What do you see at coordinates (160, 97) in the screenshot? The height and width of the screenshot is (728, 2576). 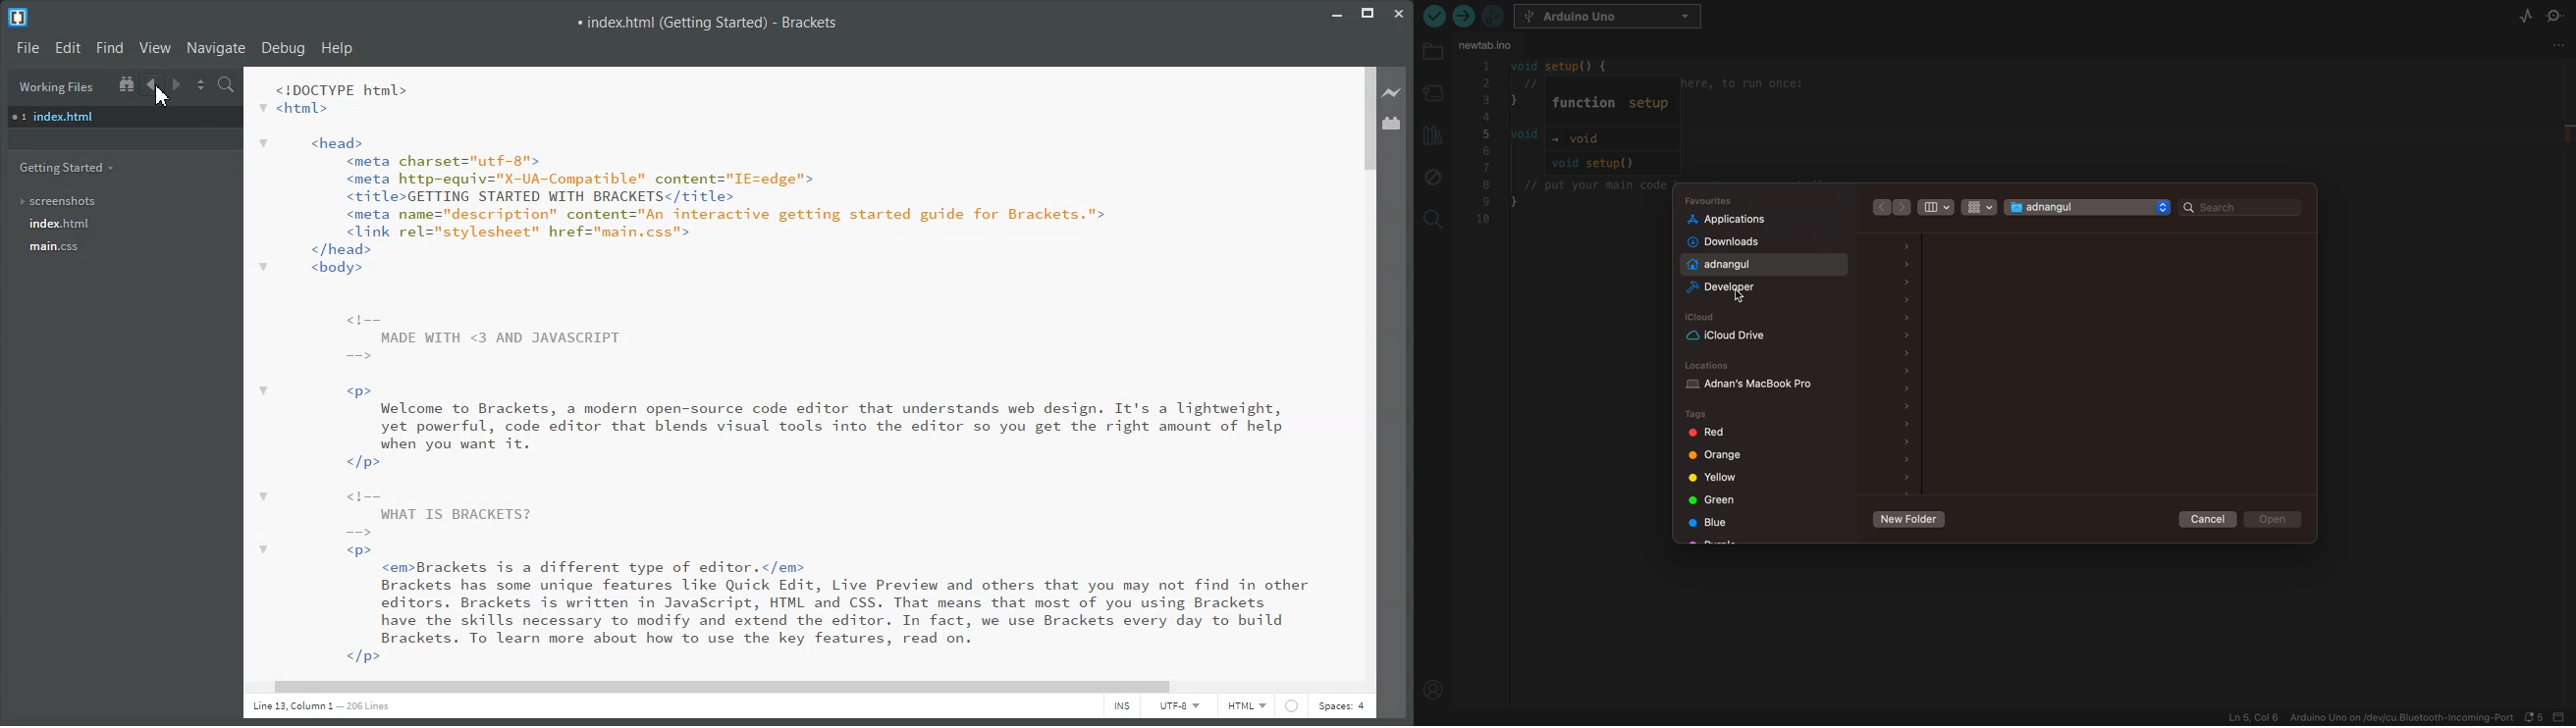 I see `cursor` at bounding box center [160, 97].